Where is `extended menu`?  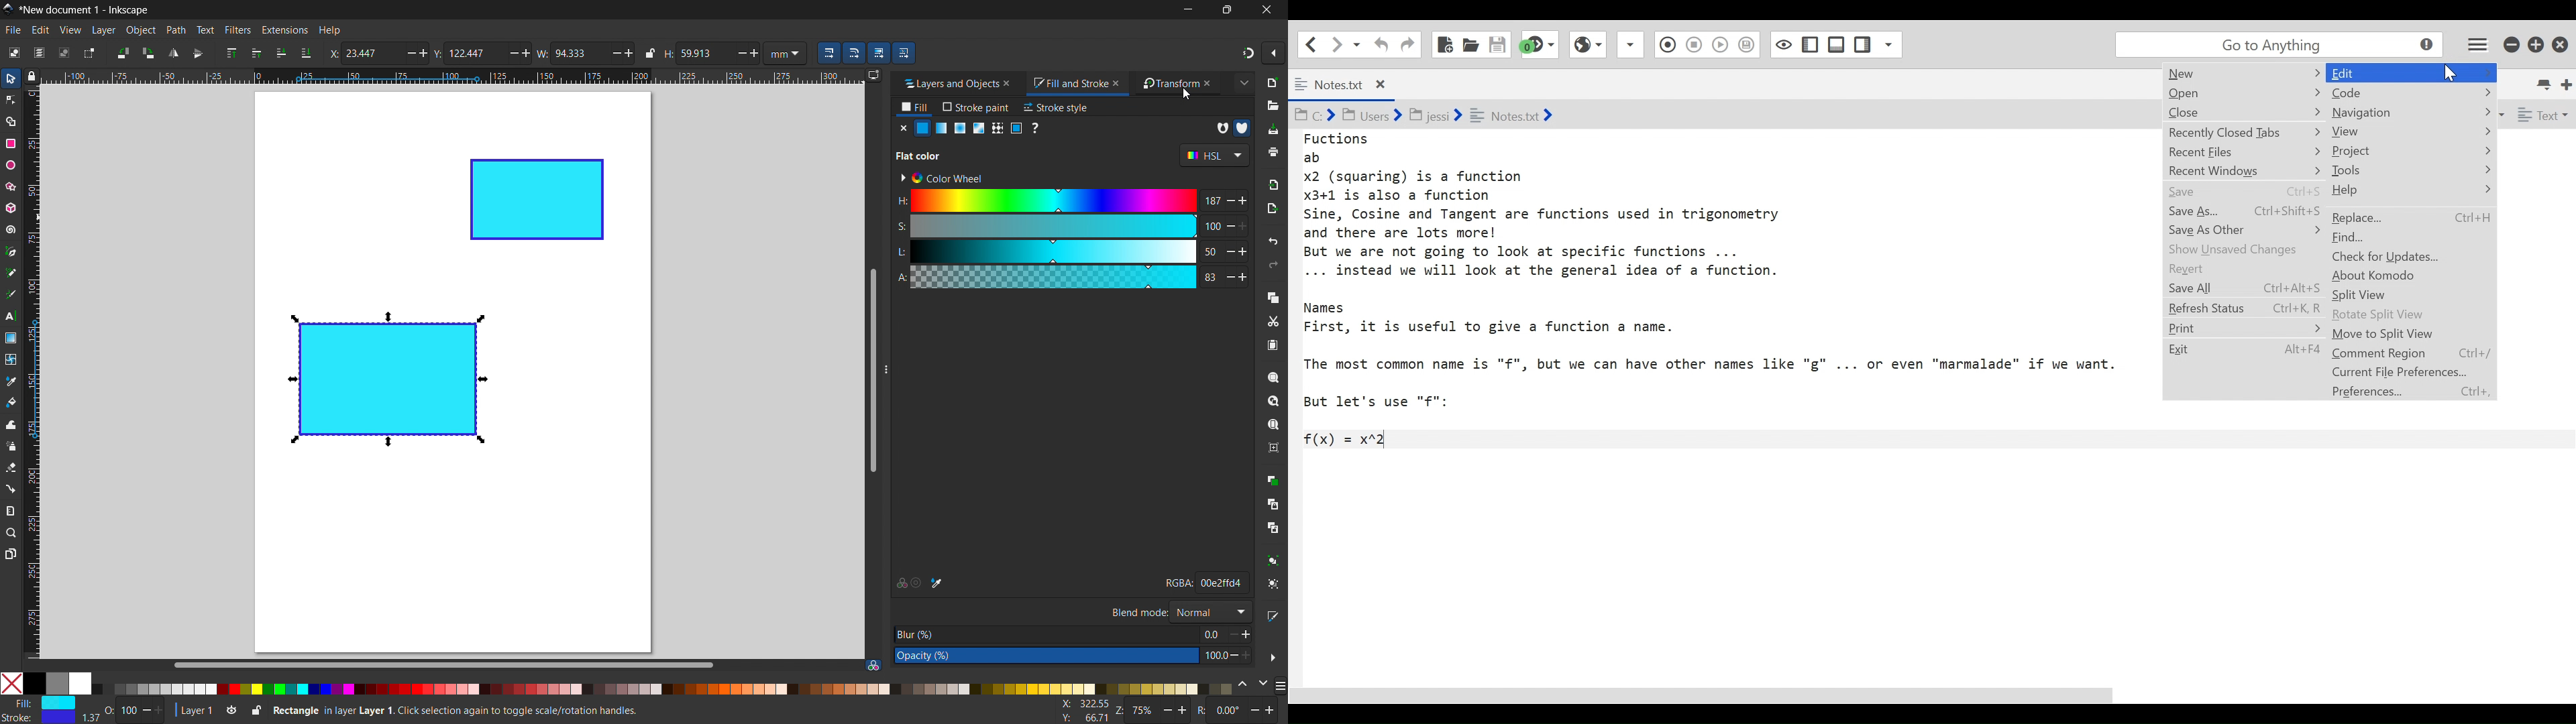
extended menu is located at coordinates (1244, 82).